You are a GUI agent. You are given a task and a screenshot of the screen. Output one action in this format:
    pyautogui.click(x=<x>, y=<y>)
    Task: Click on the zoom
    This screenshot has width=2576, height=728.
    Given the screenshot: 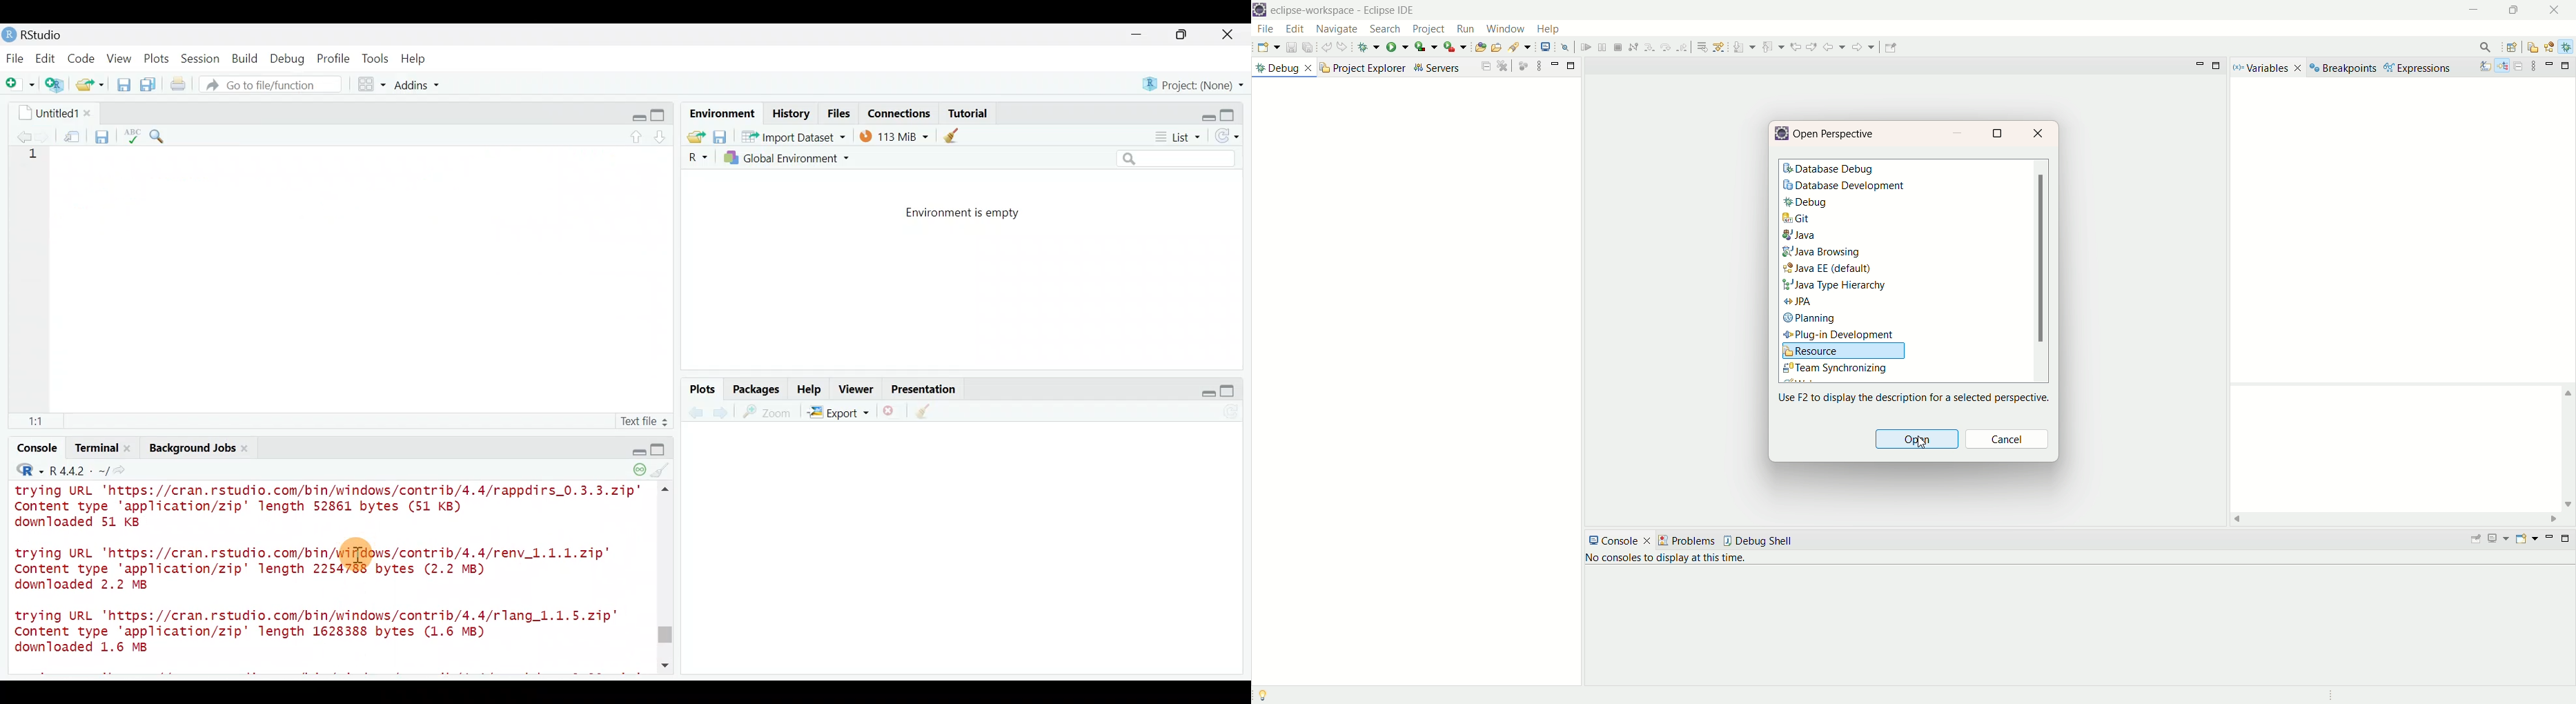 What is the action you would take?
    pyautogui.click(x=770, y=413)
    